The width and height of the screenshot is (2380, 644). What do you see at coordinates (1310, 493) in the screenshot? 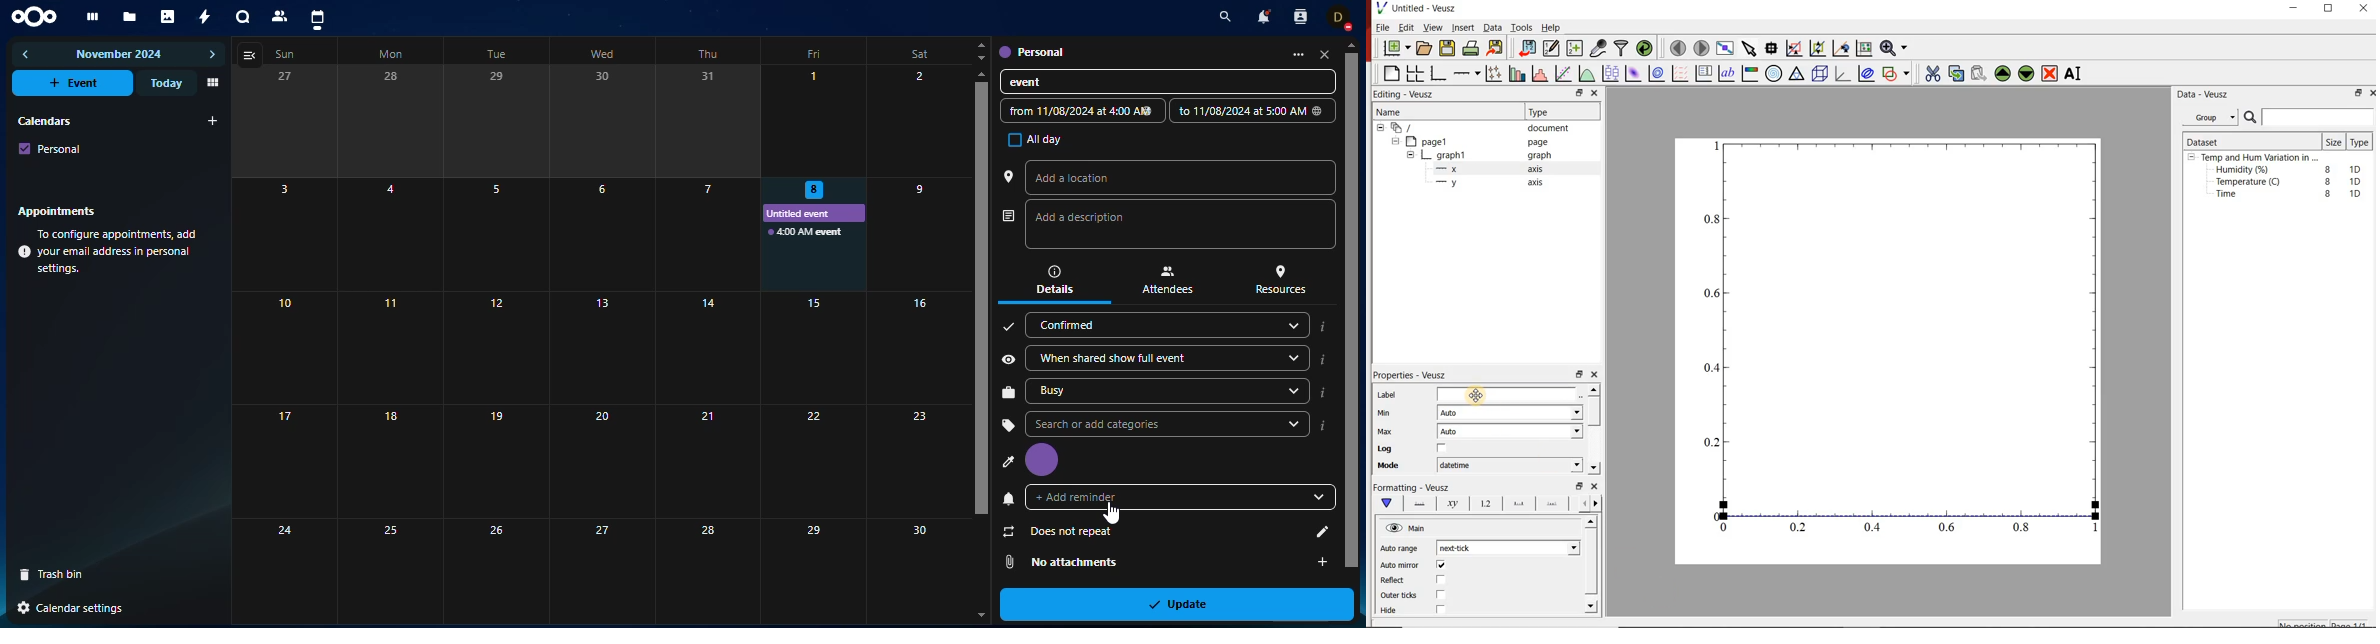
I see `drop down` at bounding box center [1310, 493].